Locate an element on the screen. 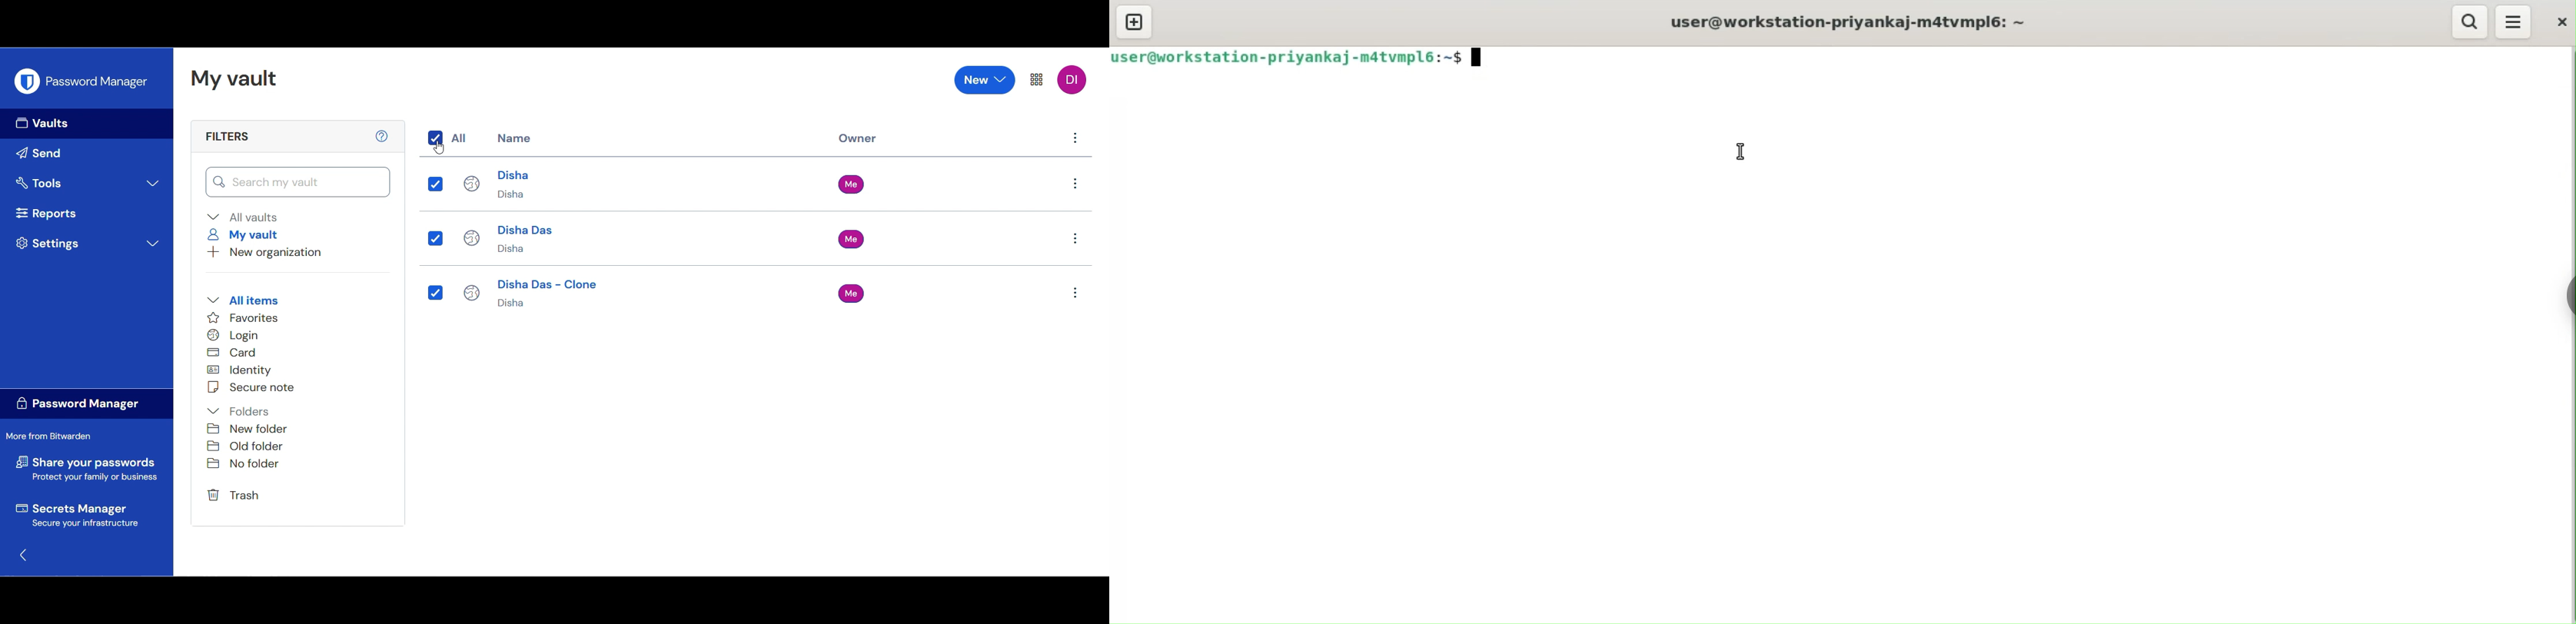  New organization is located at coordinates (265, 252).